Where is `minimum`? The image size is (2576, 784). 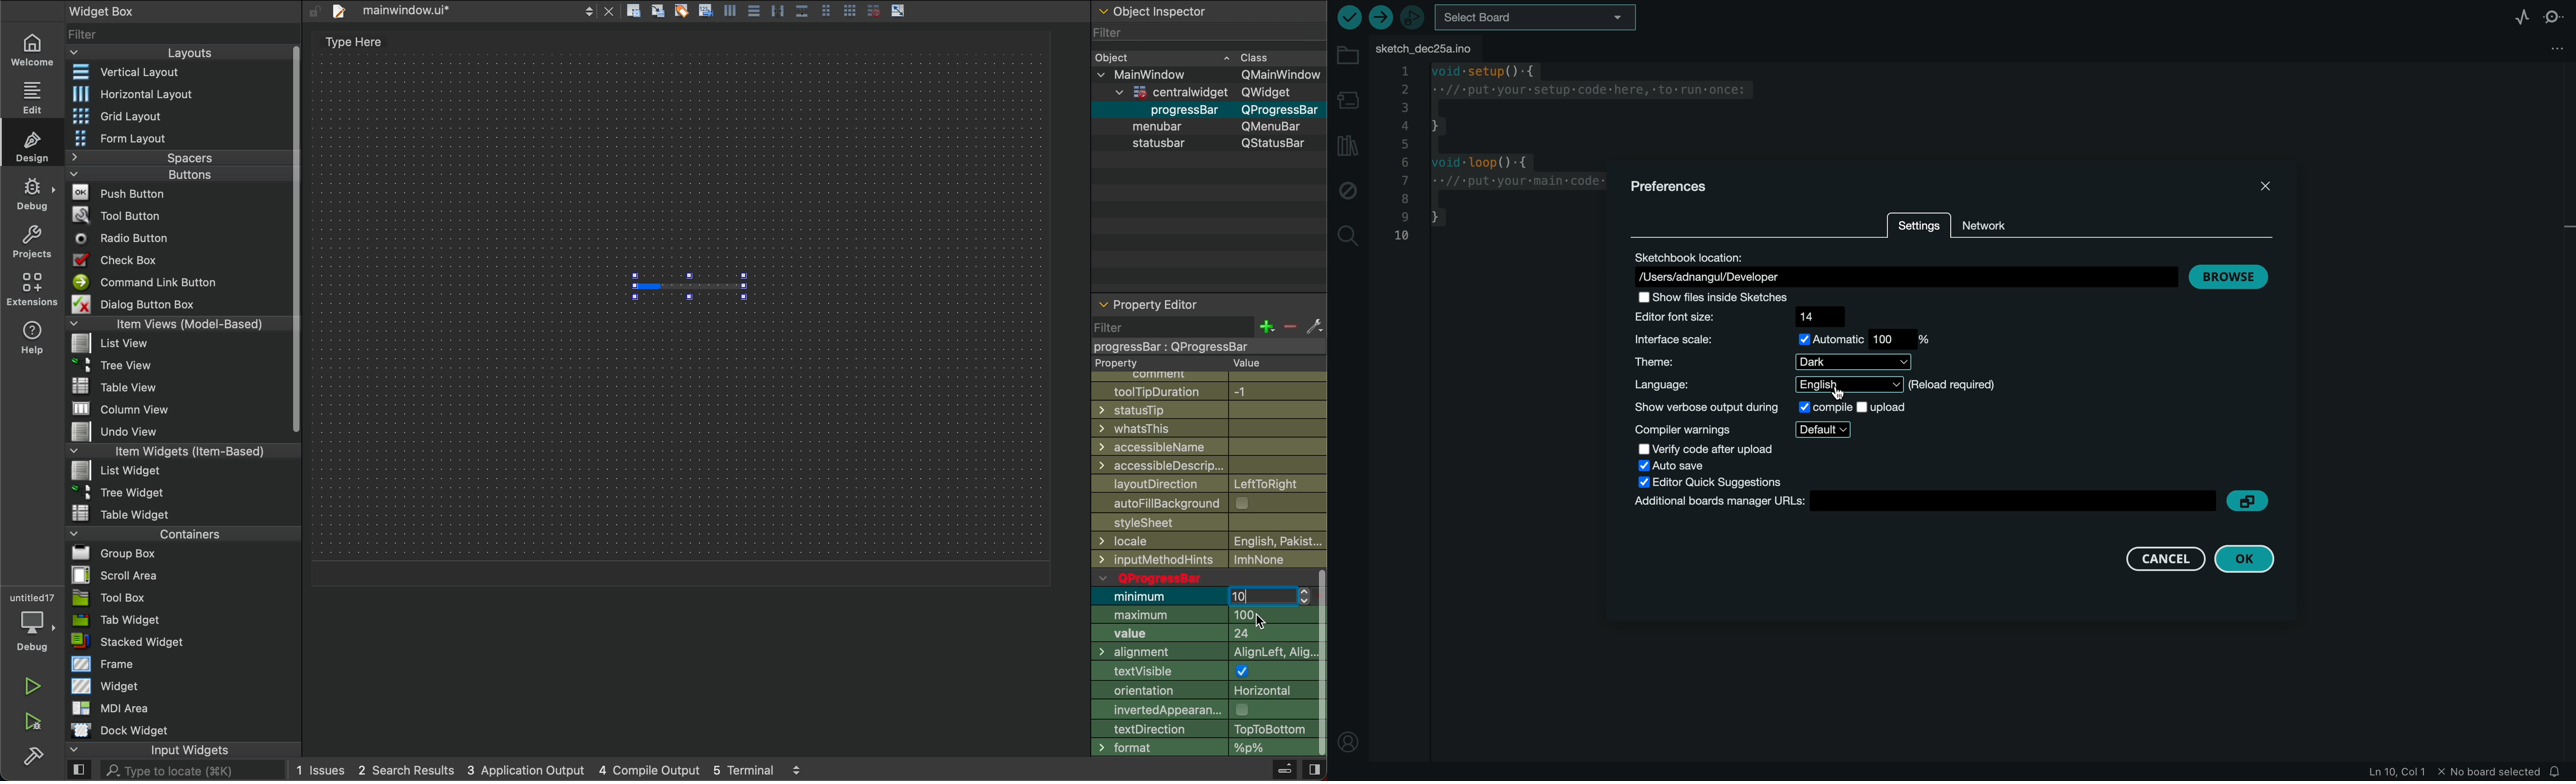
minimum is located at coordinates (1156, 598).